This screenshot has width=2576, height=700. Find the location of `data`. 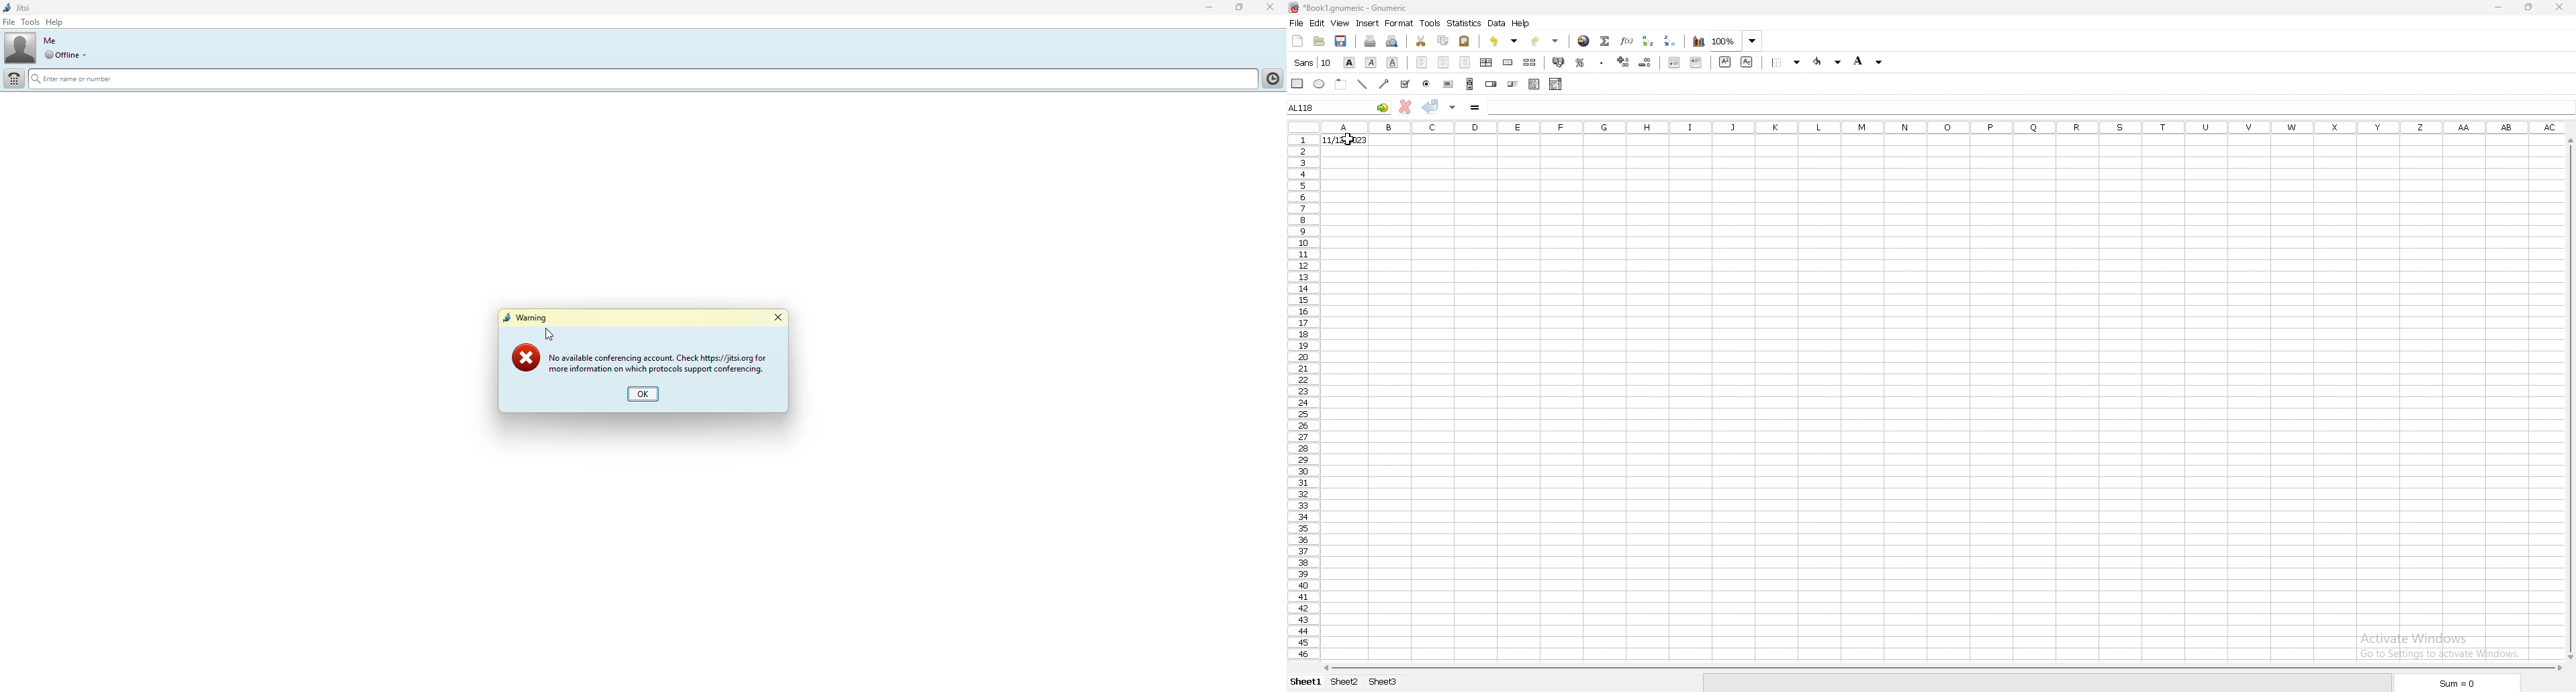

data is located at coordinates (1496, 24).